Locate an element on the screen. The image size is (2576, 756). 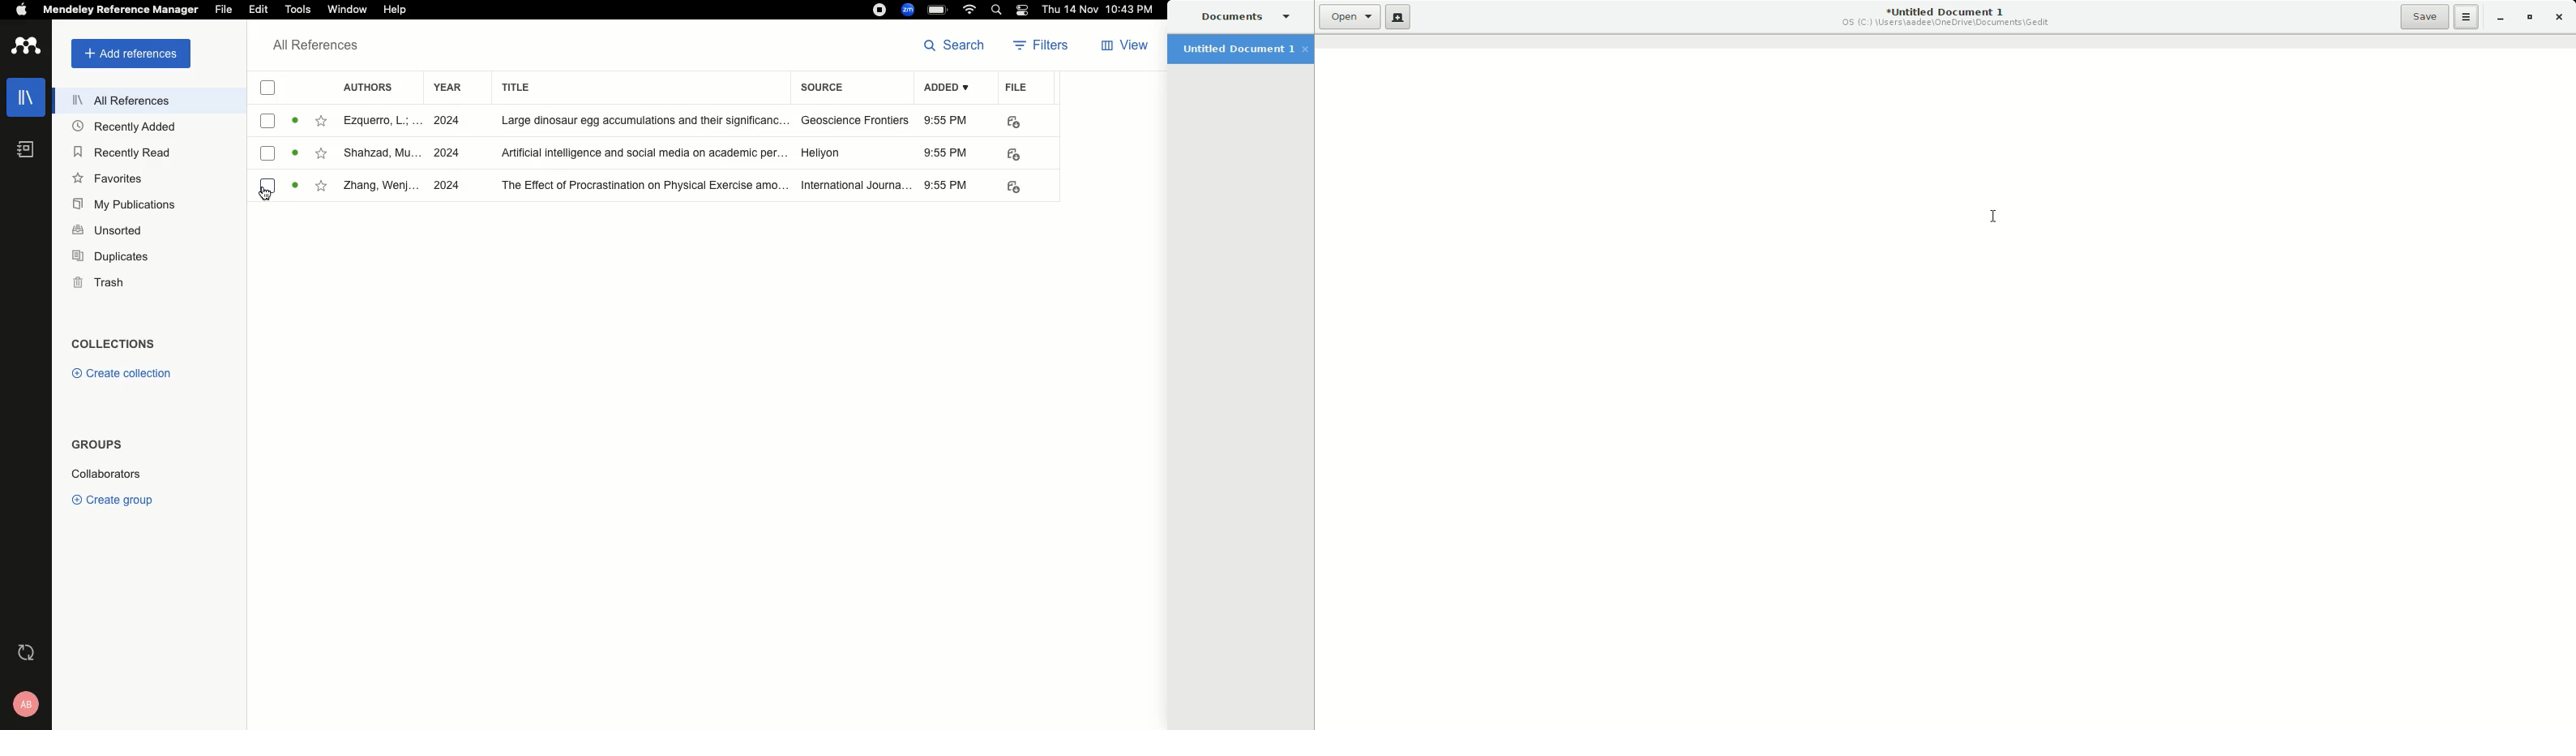
Zhang is located at coordinates (381, 187).